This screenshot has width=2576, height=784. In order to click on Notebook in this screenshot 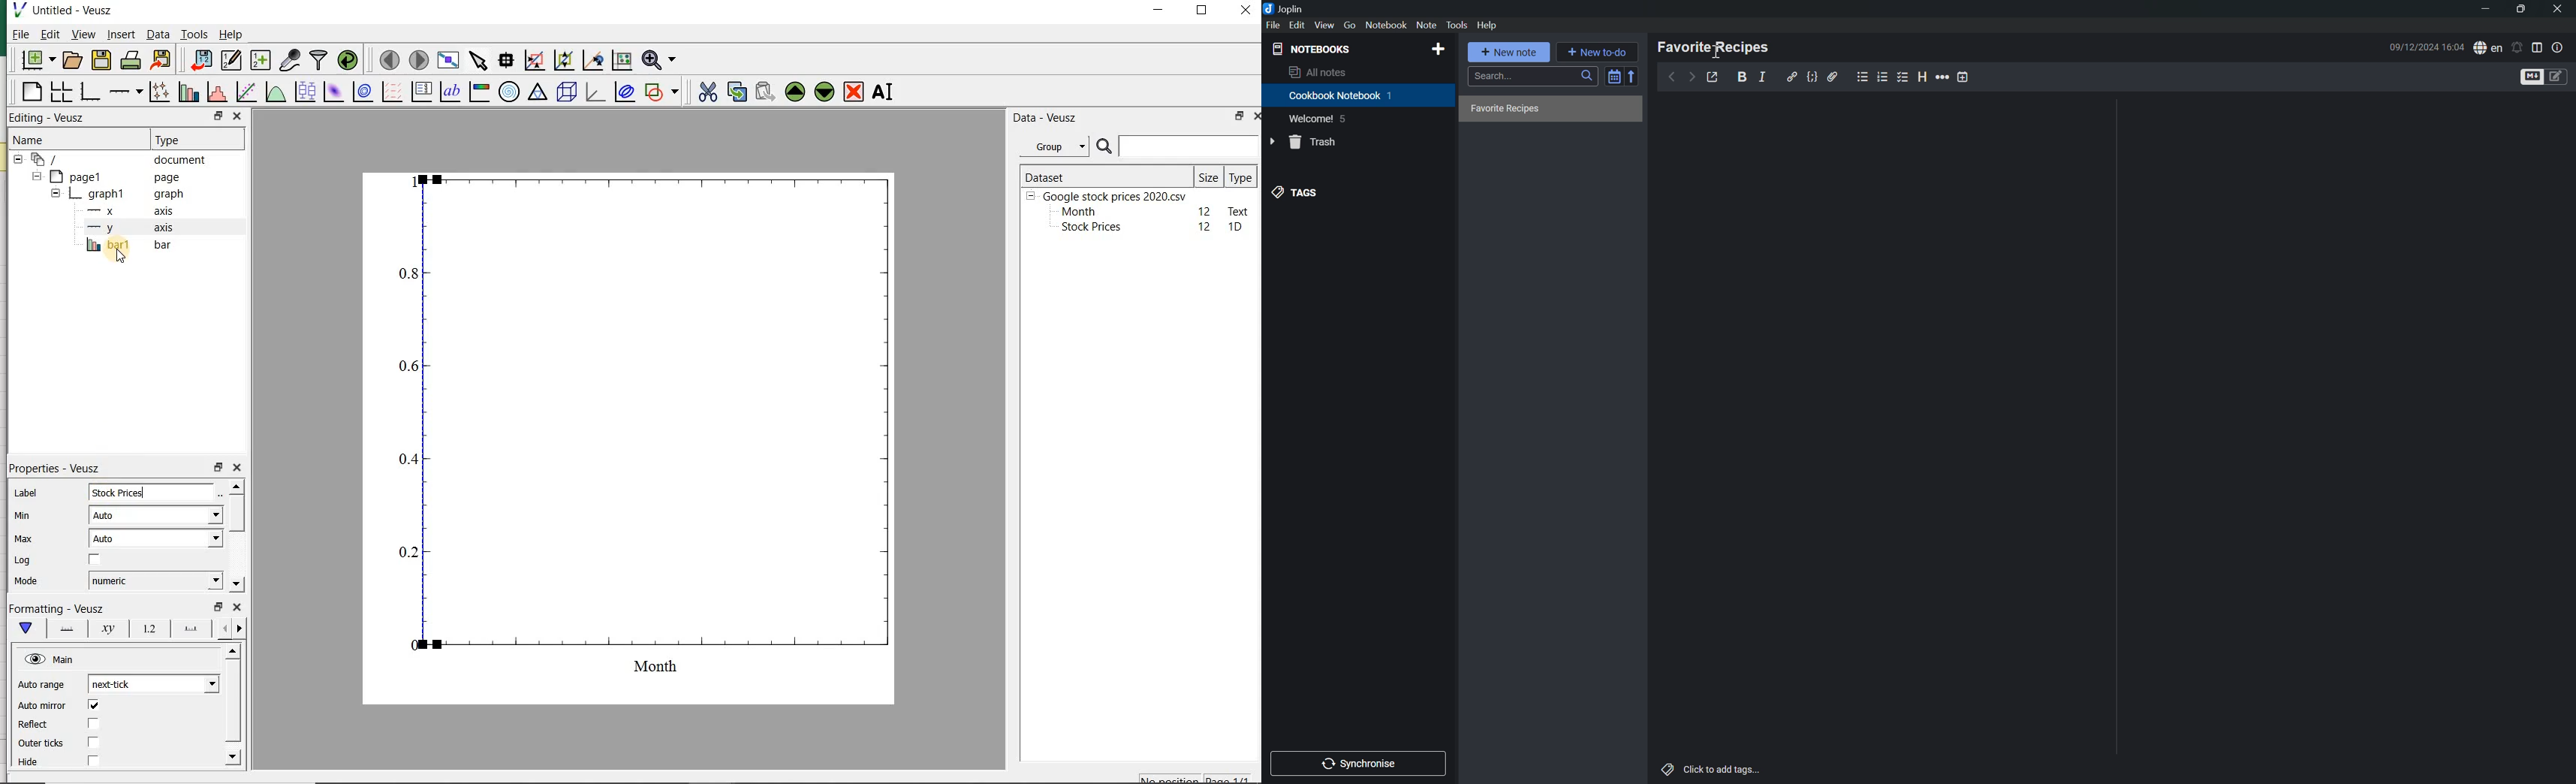, I will do `click(1386, 25)`.